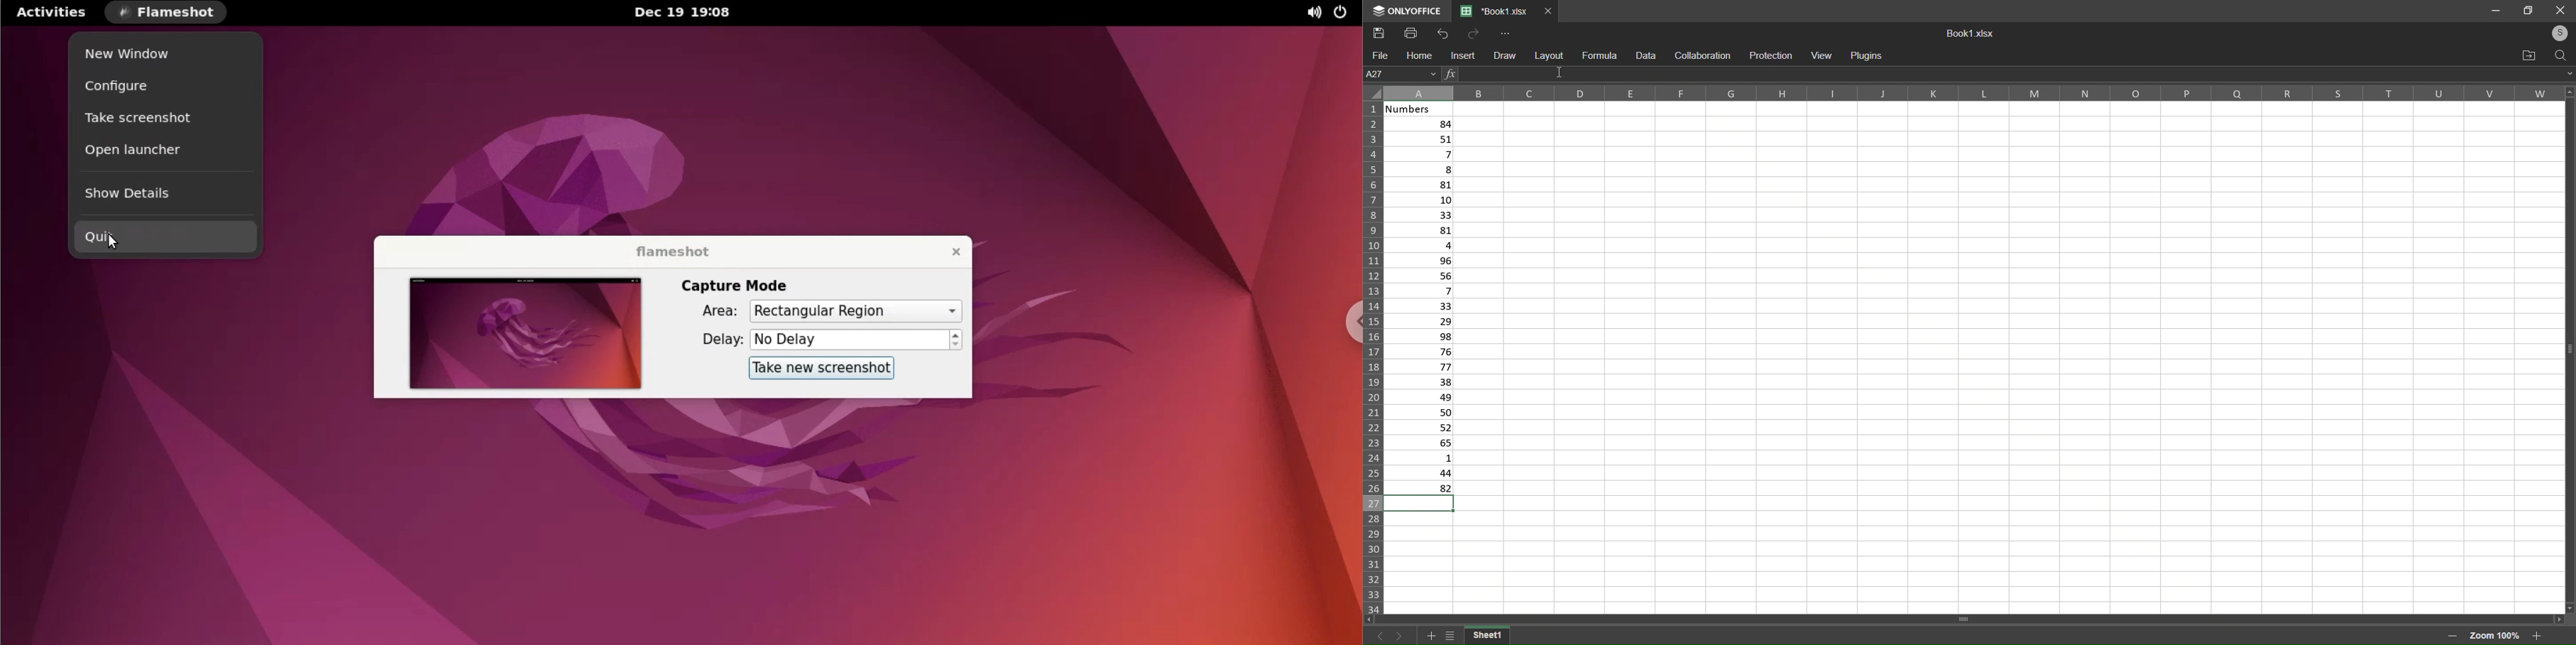 The width and height of the screenshot is (2576, 672). I want to click on Row label, so click(1374, 357).